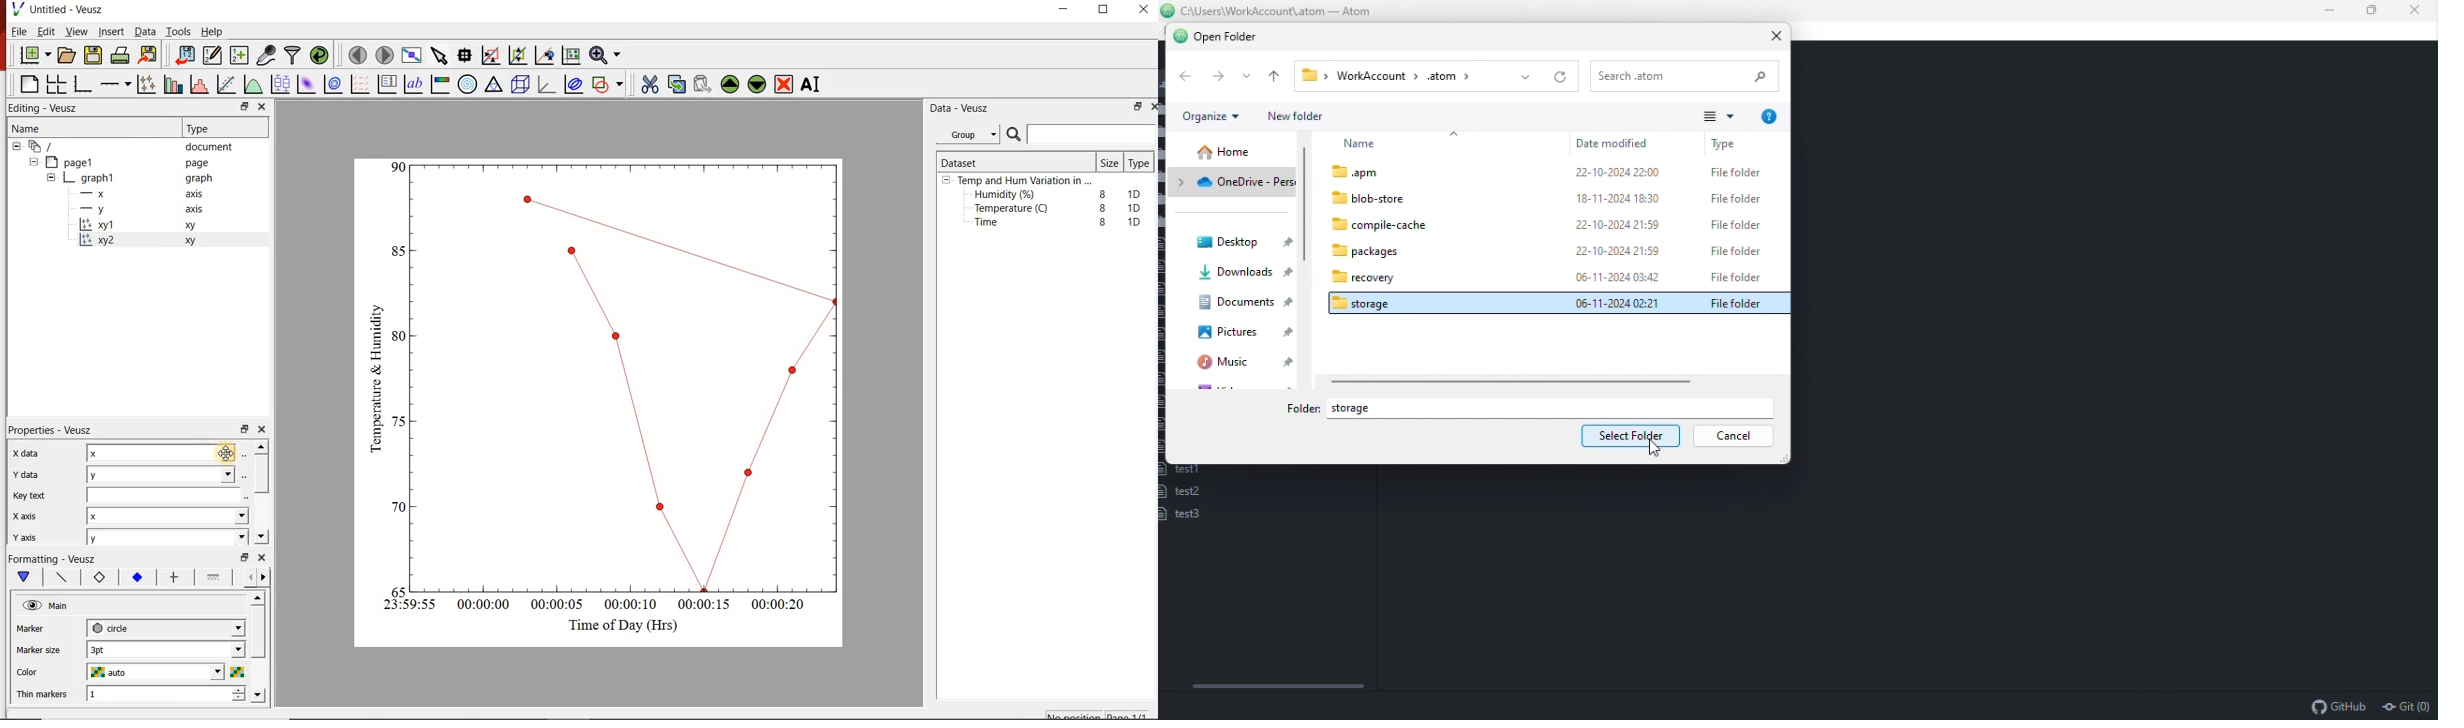 Image resolution: width=2464 pixels, height=728 pixels. I want to click on decrease, so click(238, 701).